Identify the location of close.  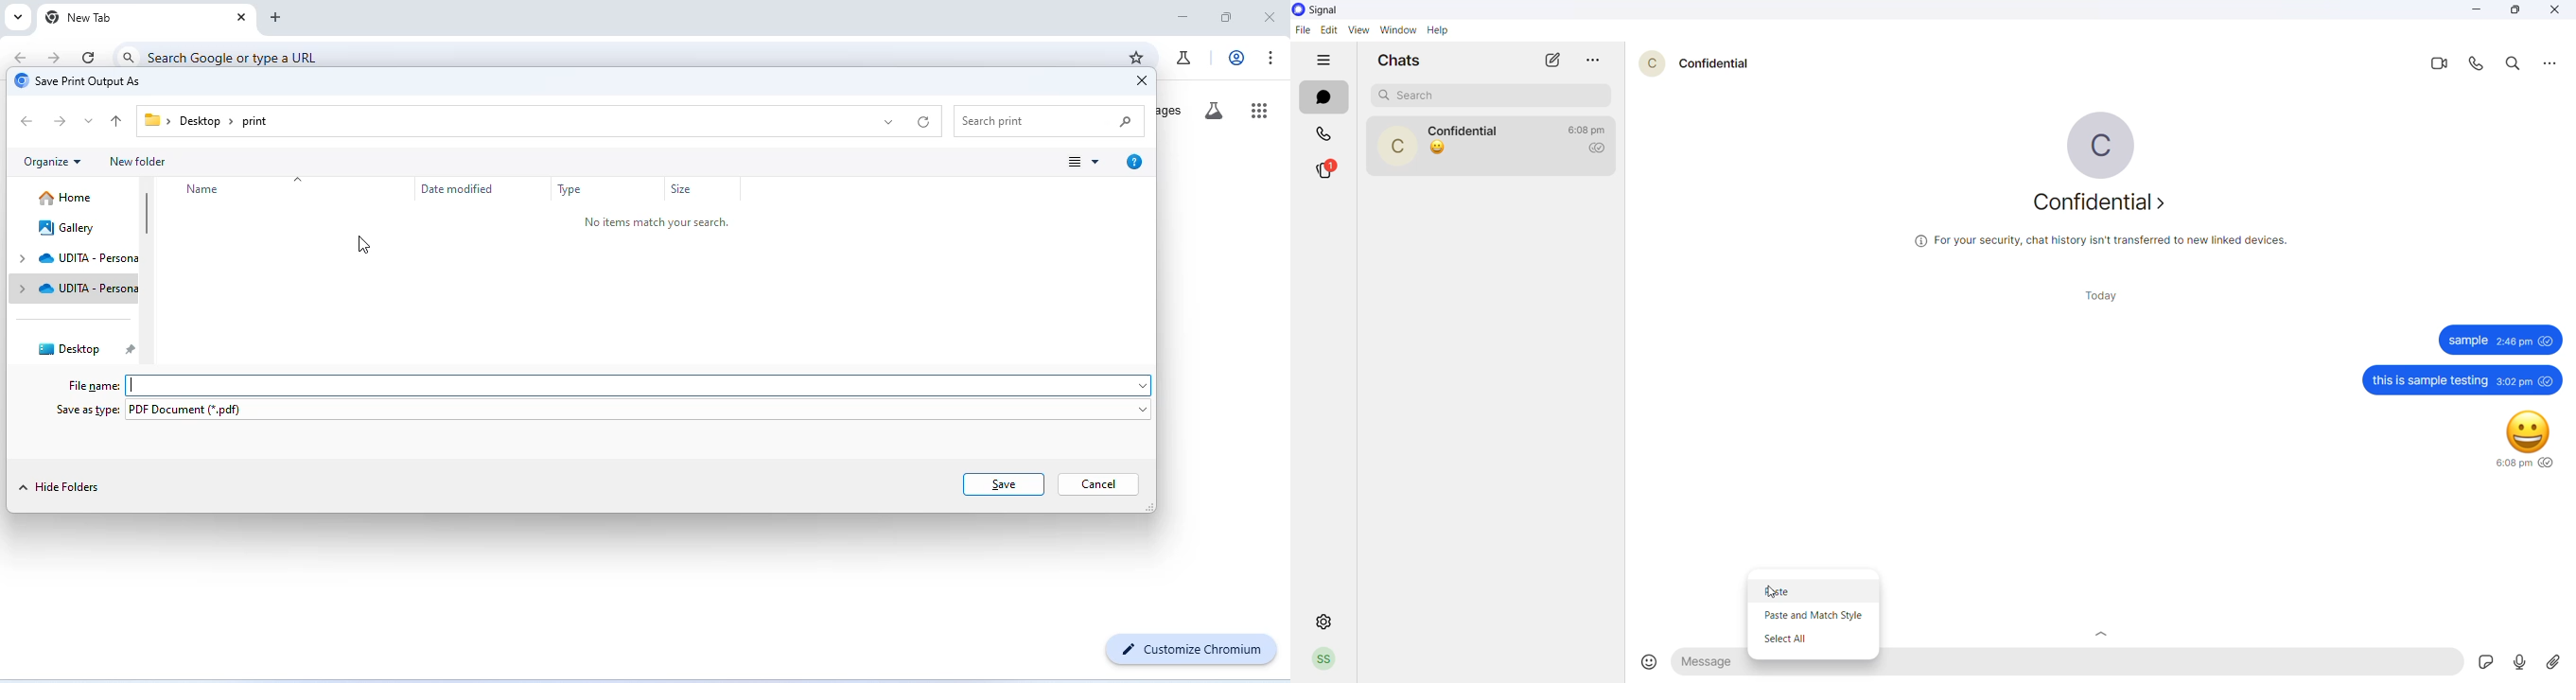
(2555, 11).